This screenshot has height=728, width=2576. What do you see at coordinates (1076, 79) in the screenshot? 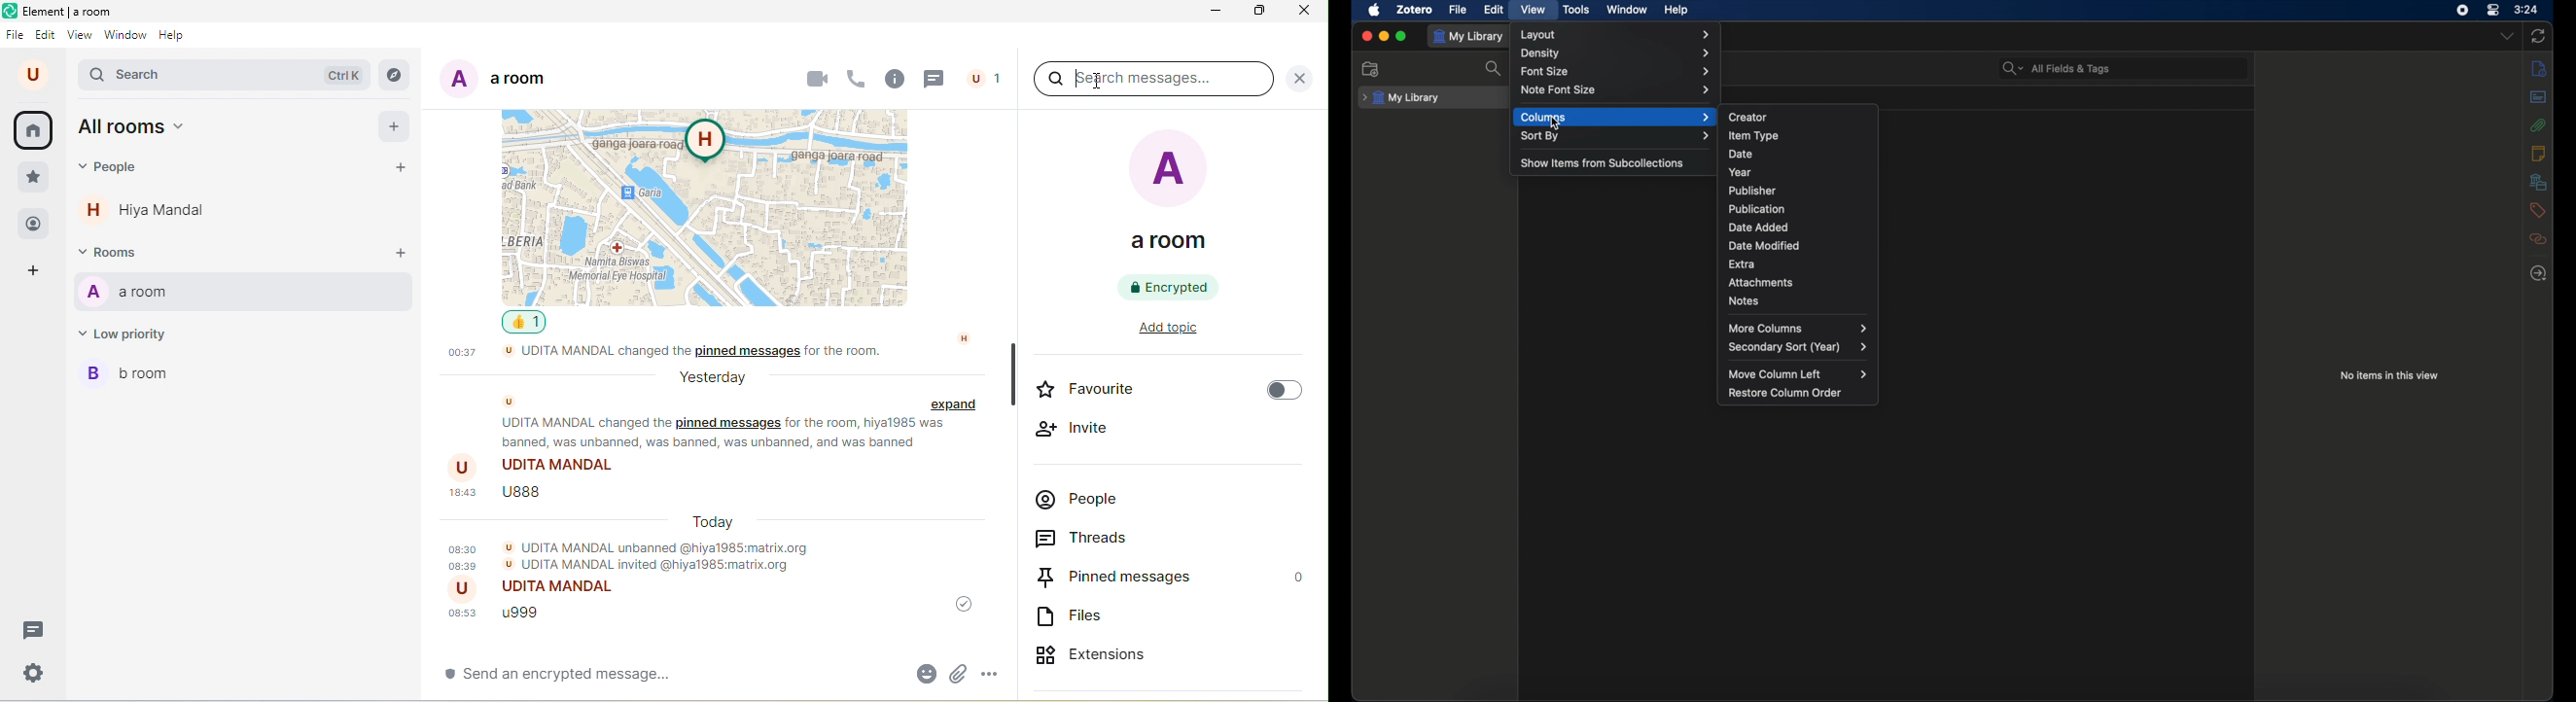
I see `typing cursor` at bounding box center [1076, 79].